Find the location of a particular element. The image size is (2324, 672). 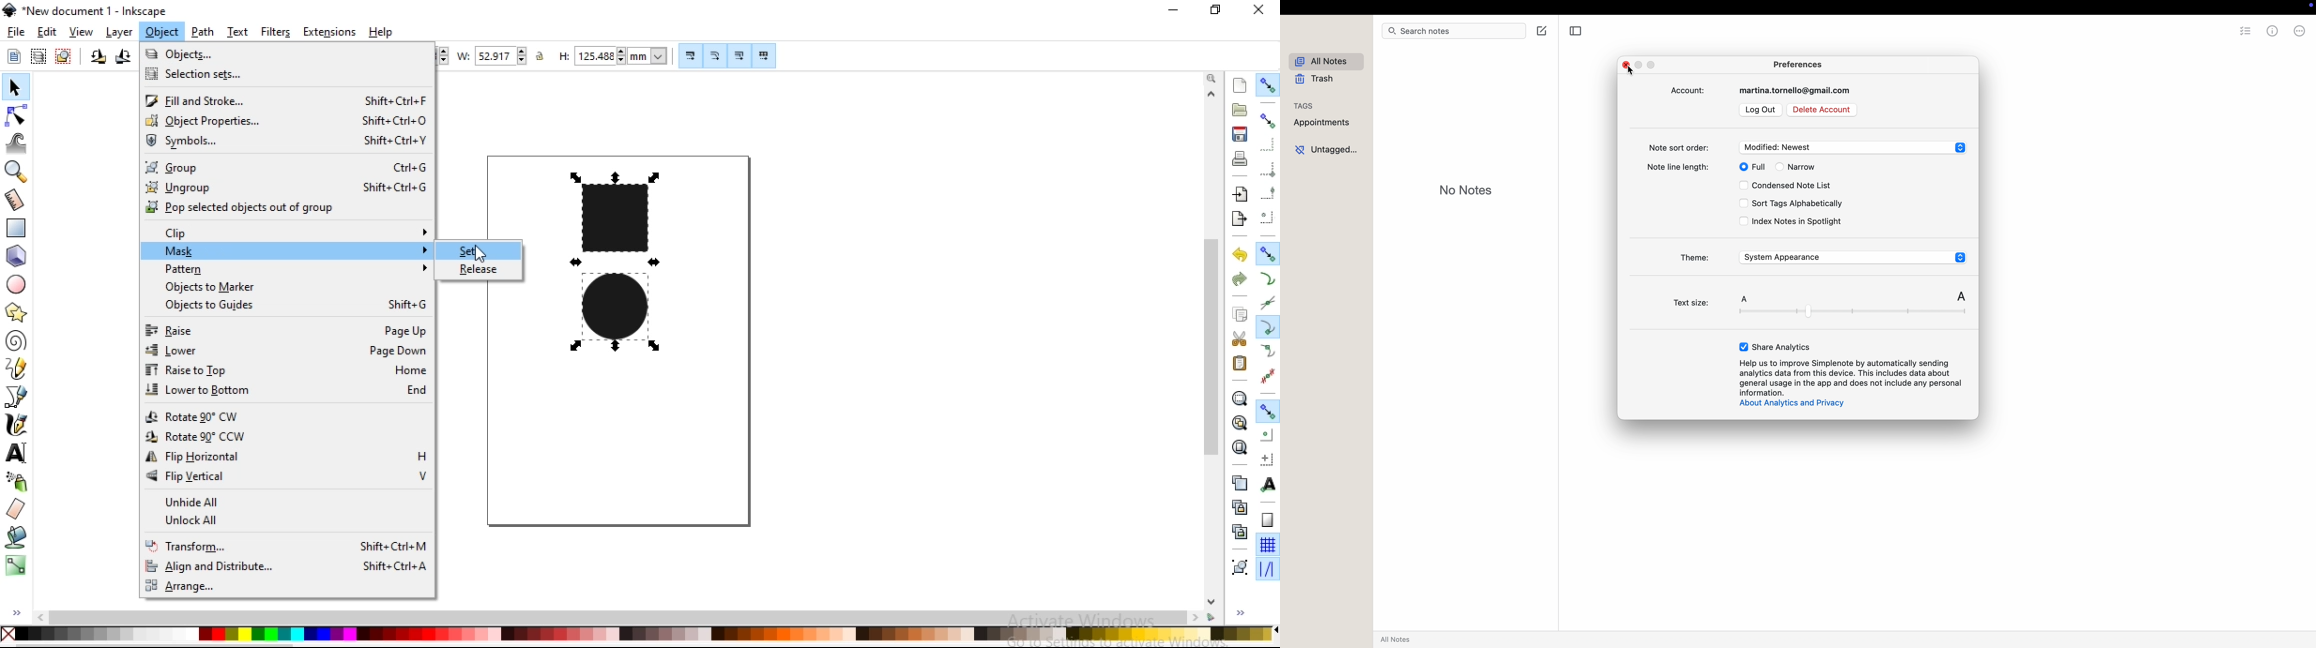

save document is located at coordinates (1239, 133).